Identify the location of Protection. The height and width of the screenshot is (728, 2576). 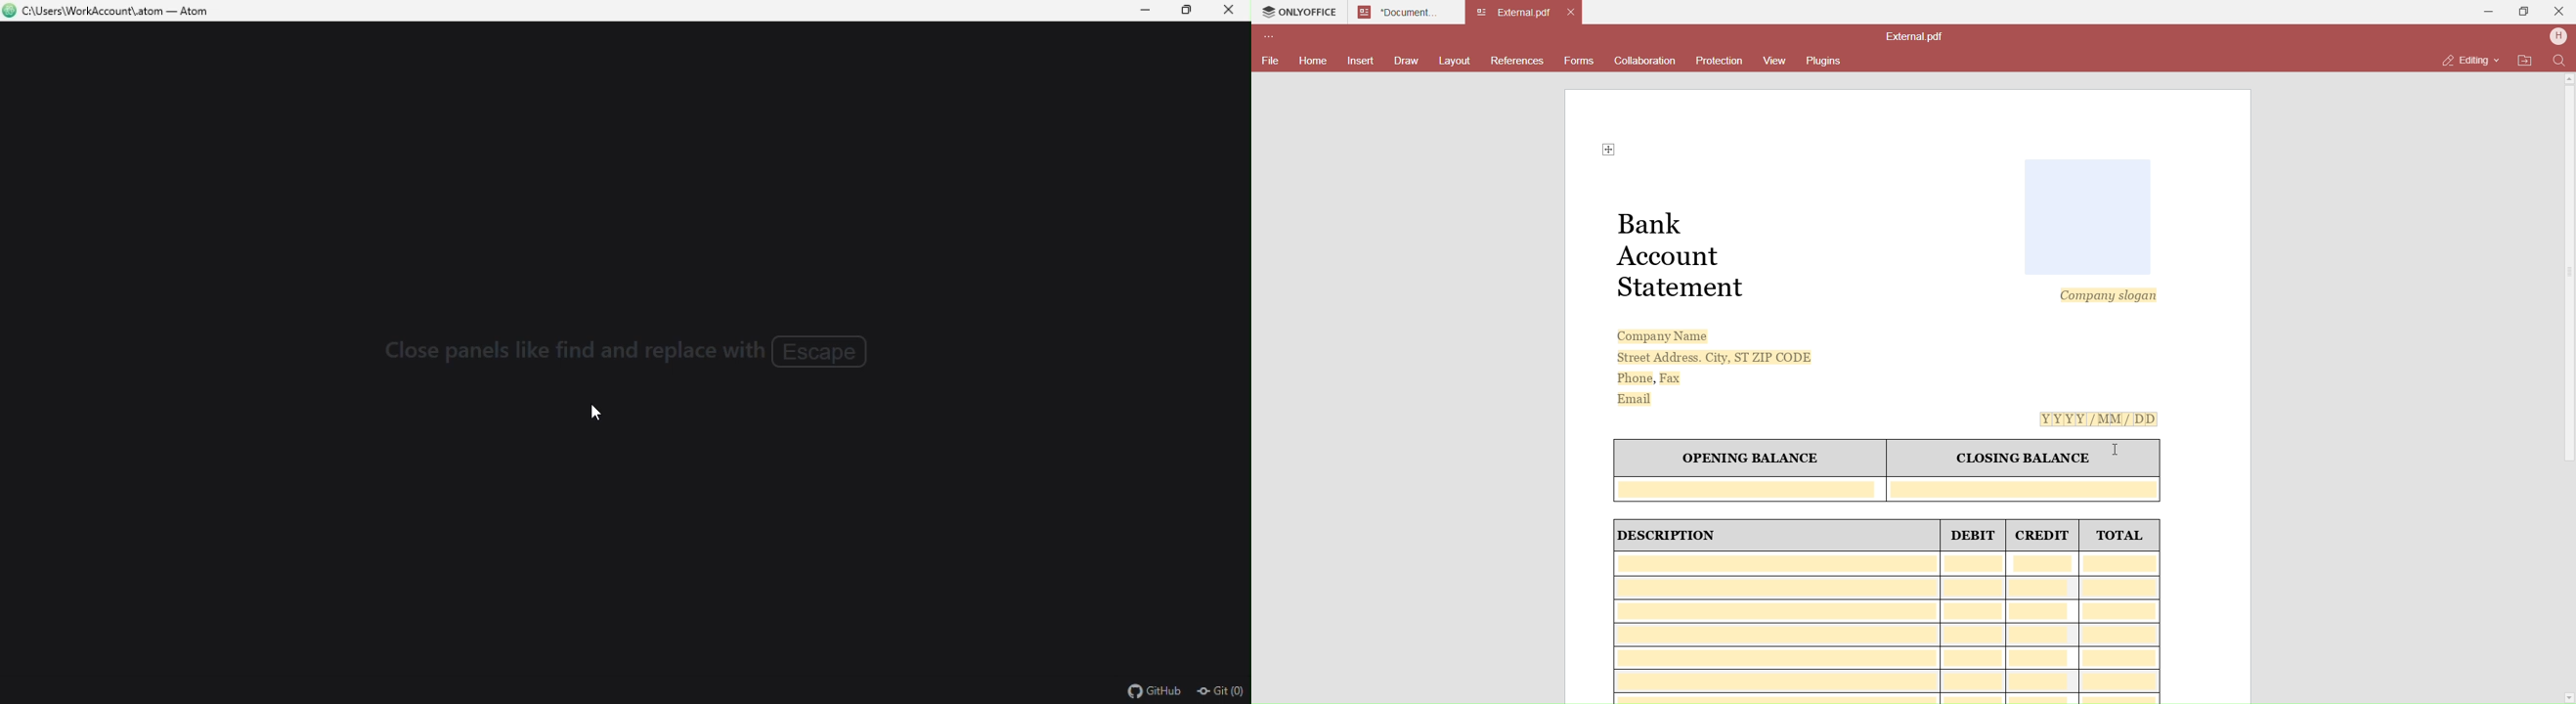
(1718, 61).